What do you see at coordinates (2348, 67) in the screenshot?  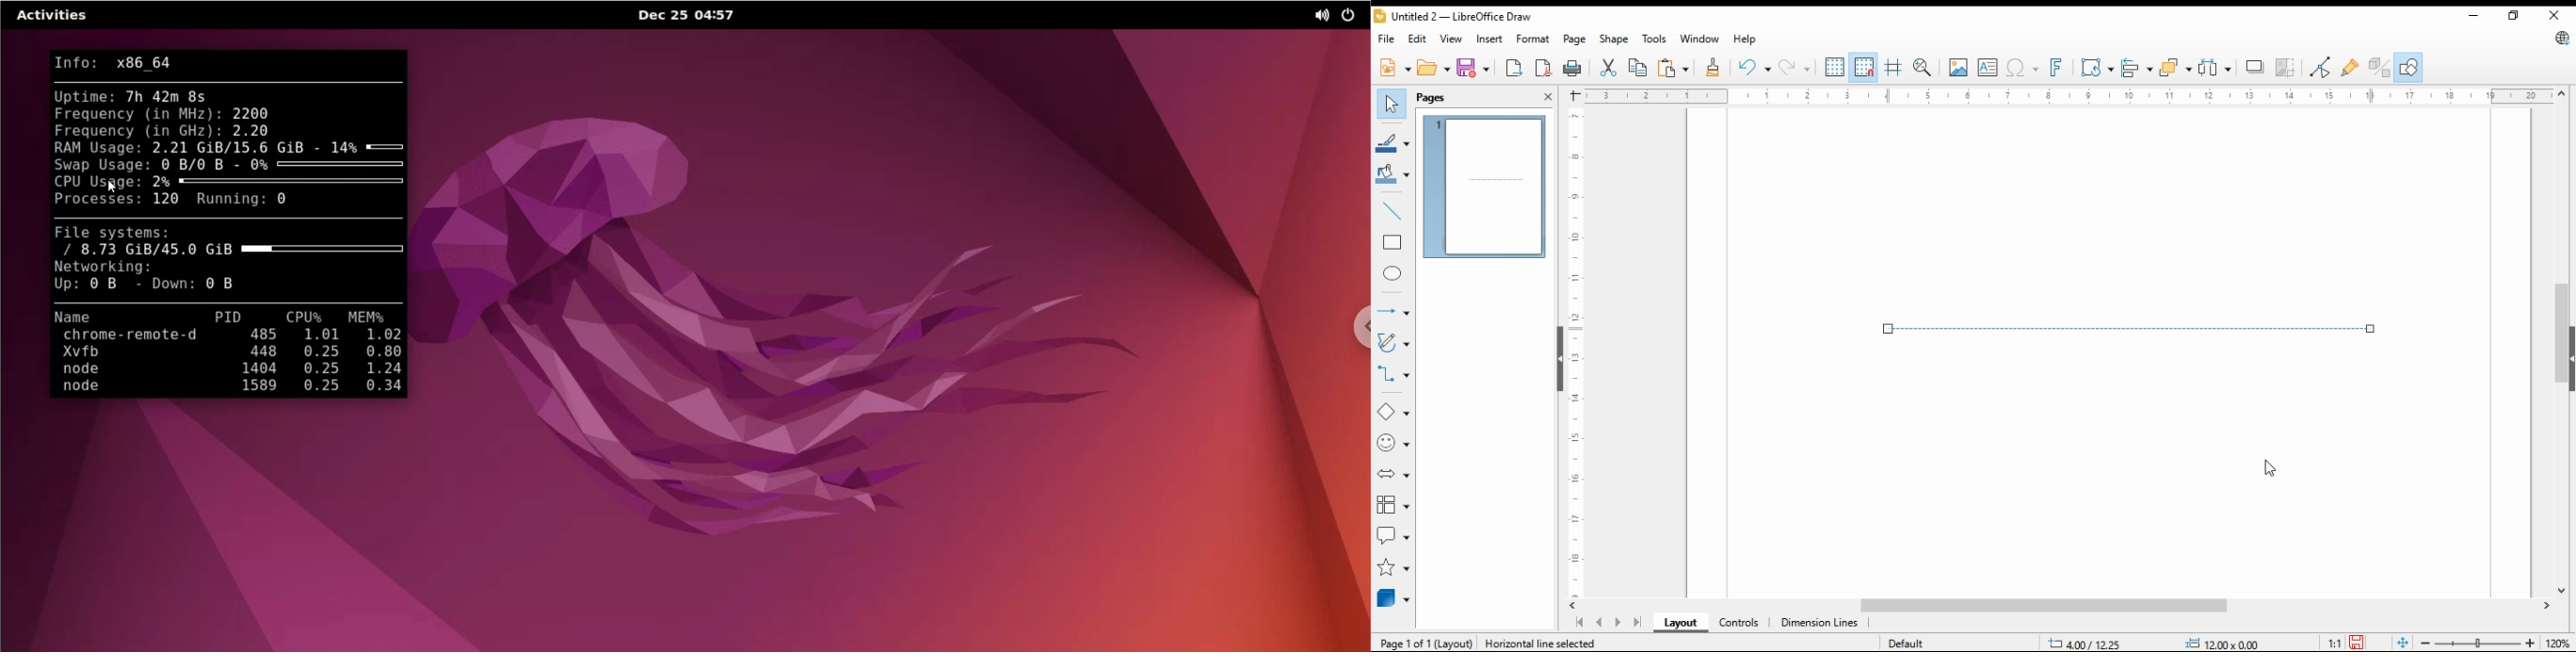 I see `show gluepoint functions` at bounding box center [2348, 67].